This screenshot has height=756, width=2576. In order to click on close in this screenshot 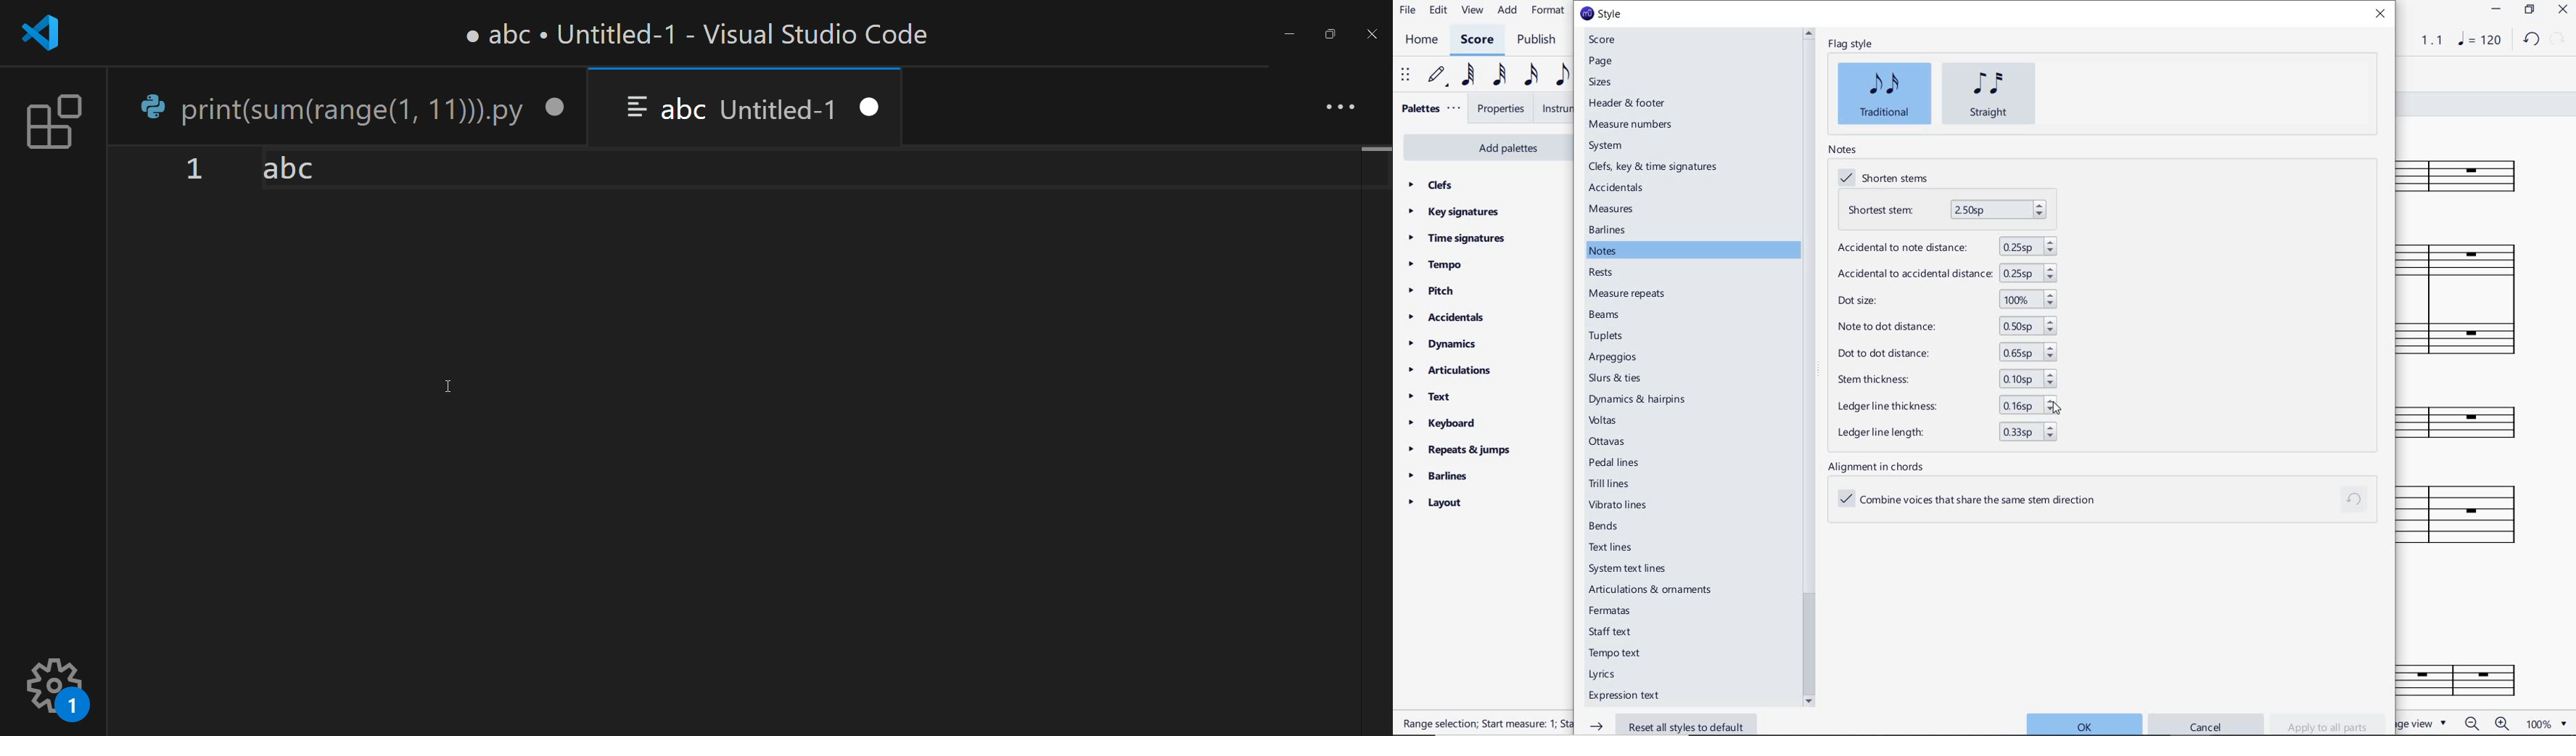, I will do `click(1371, 37)`.